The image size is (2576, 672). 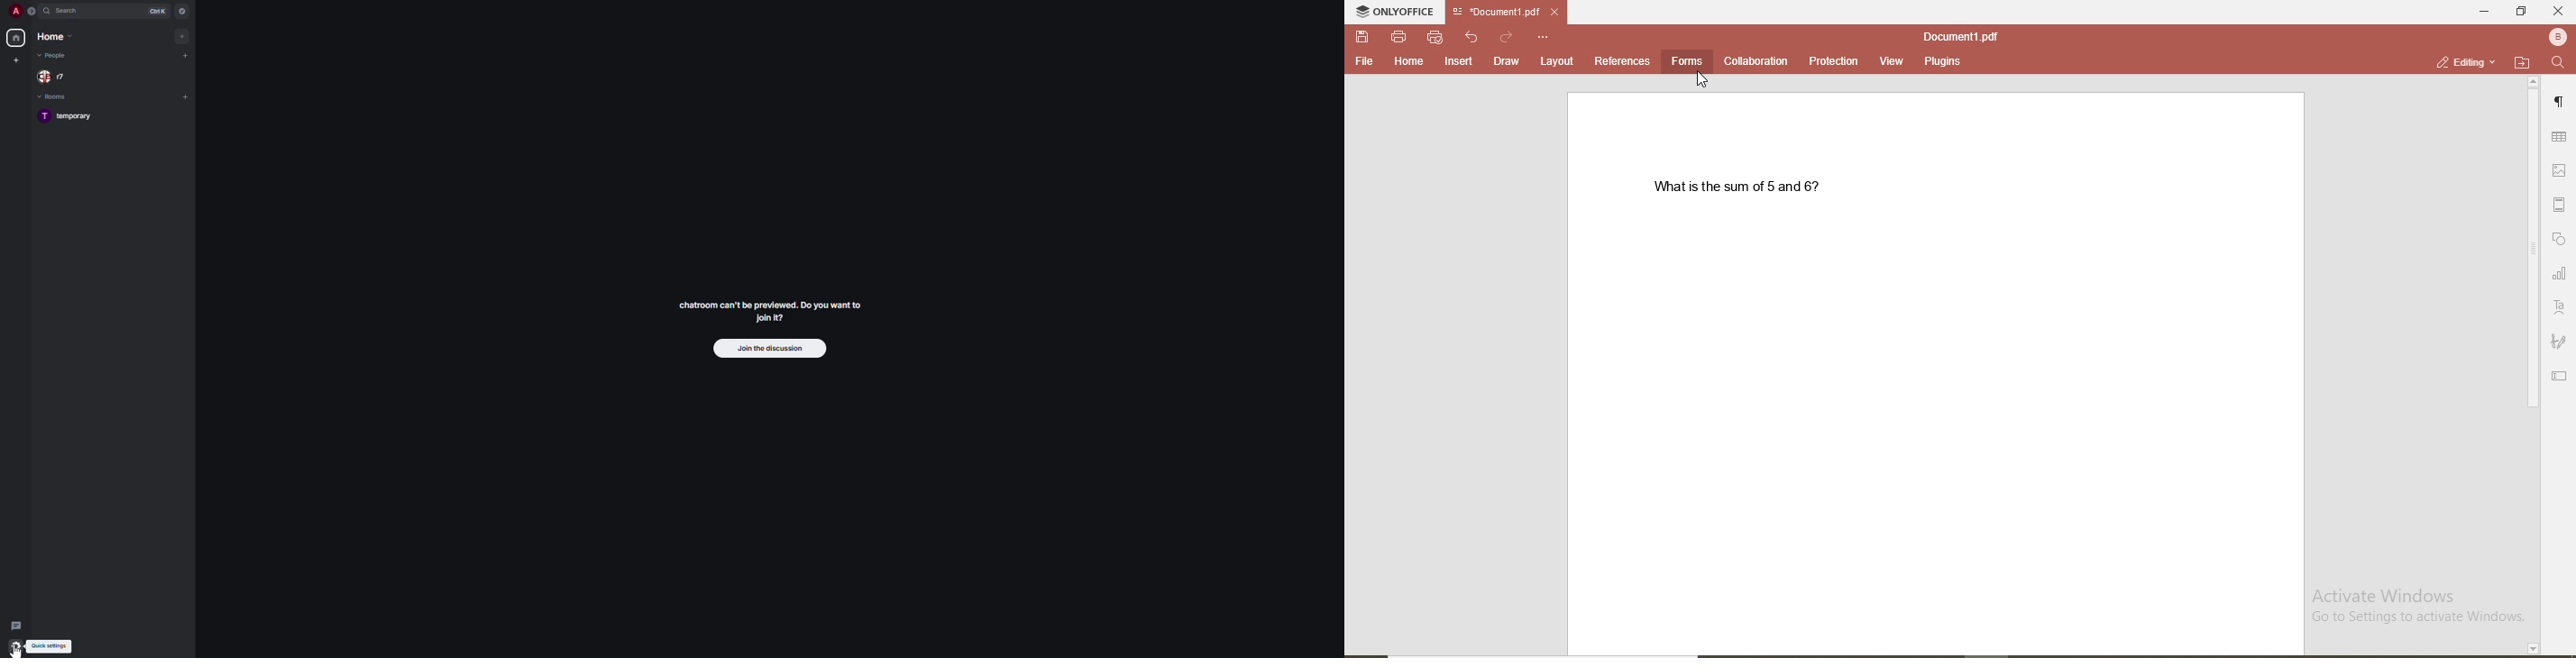 What do you see at coordinates (1689, 61) in the screenshot?
I see `highlighted` at bounding box center [1689, 61].